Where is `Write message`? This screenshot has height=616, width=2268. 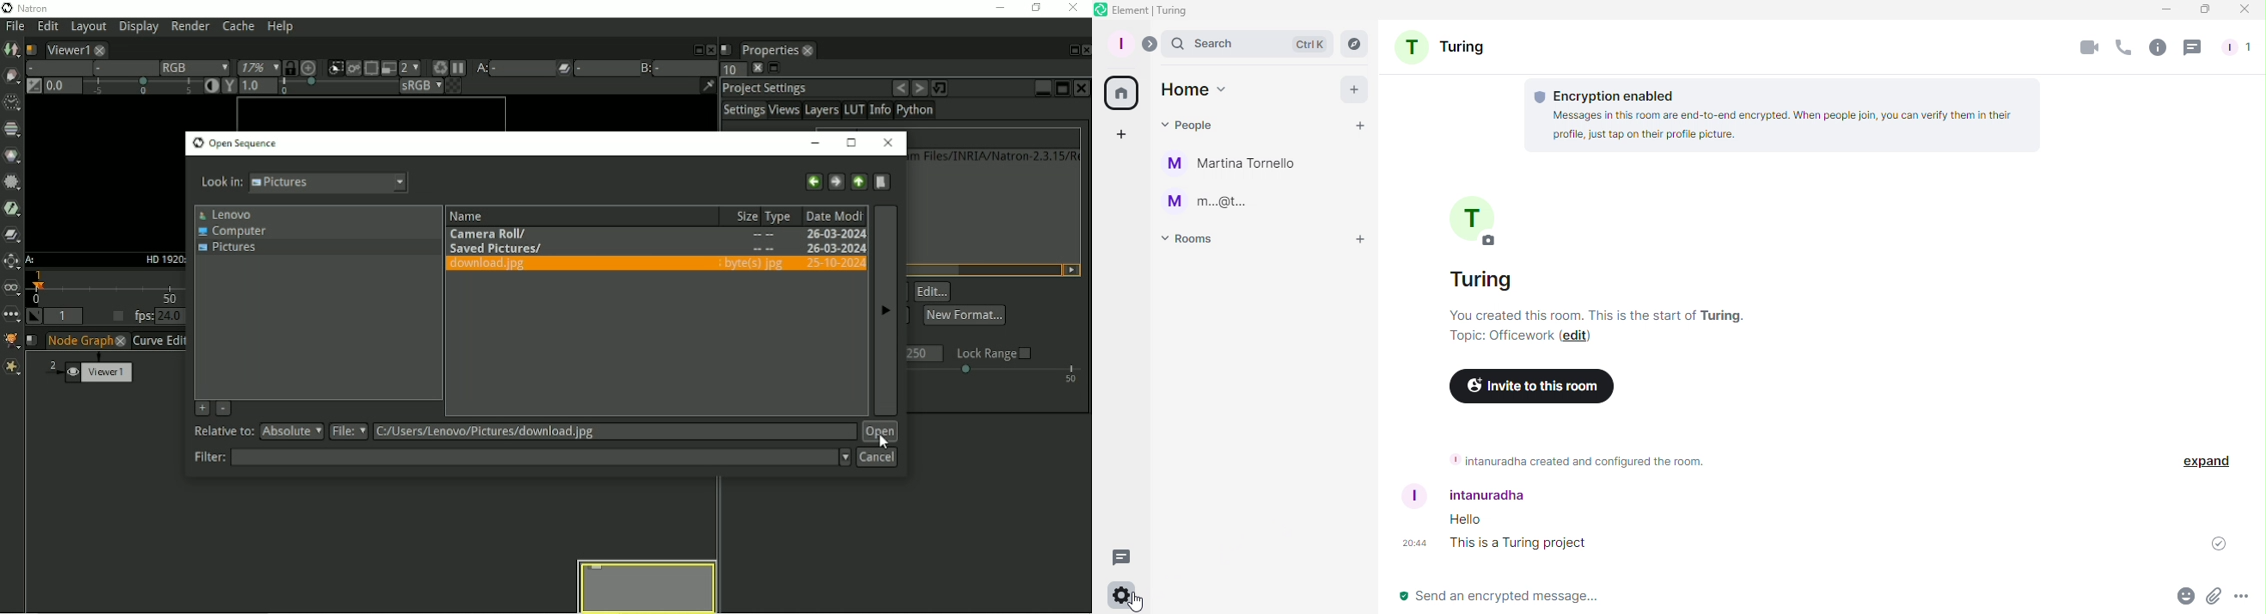 Write message is located at coordinates (1774, 595).